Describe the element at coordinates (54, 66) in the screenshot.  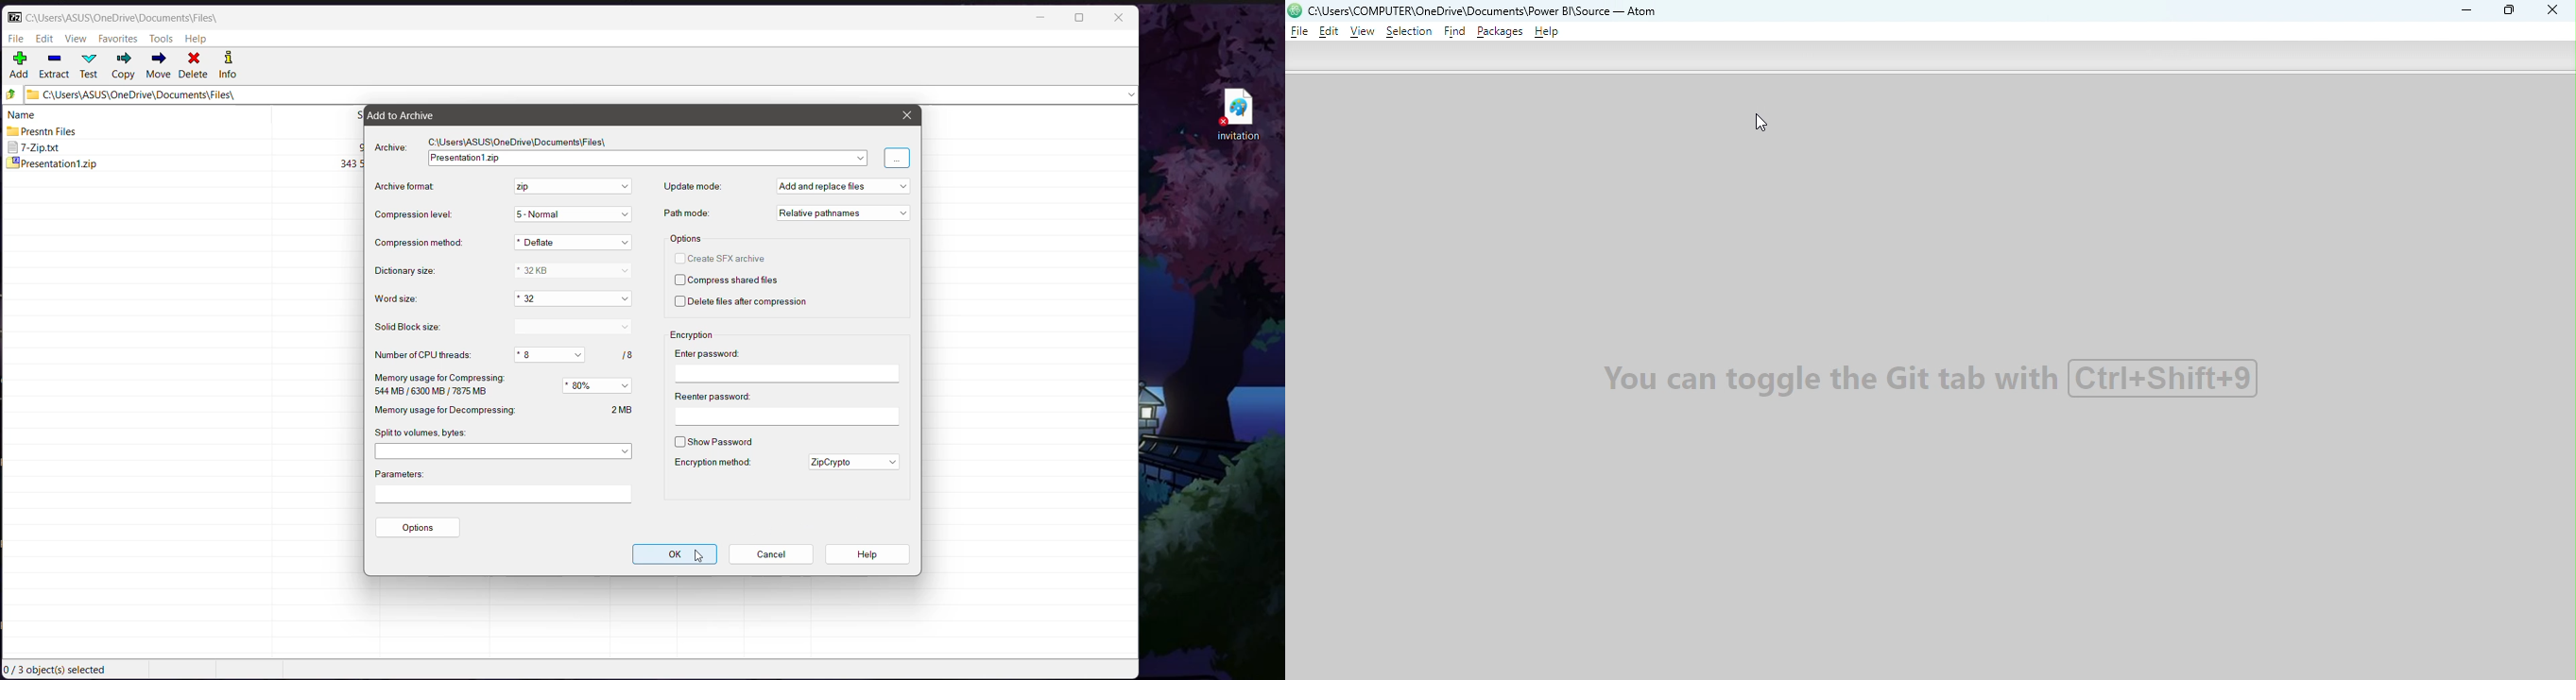
I see `Extract` at that location.